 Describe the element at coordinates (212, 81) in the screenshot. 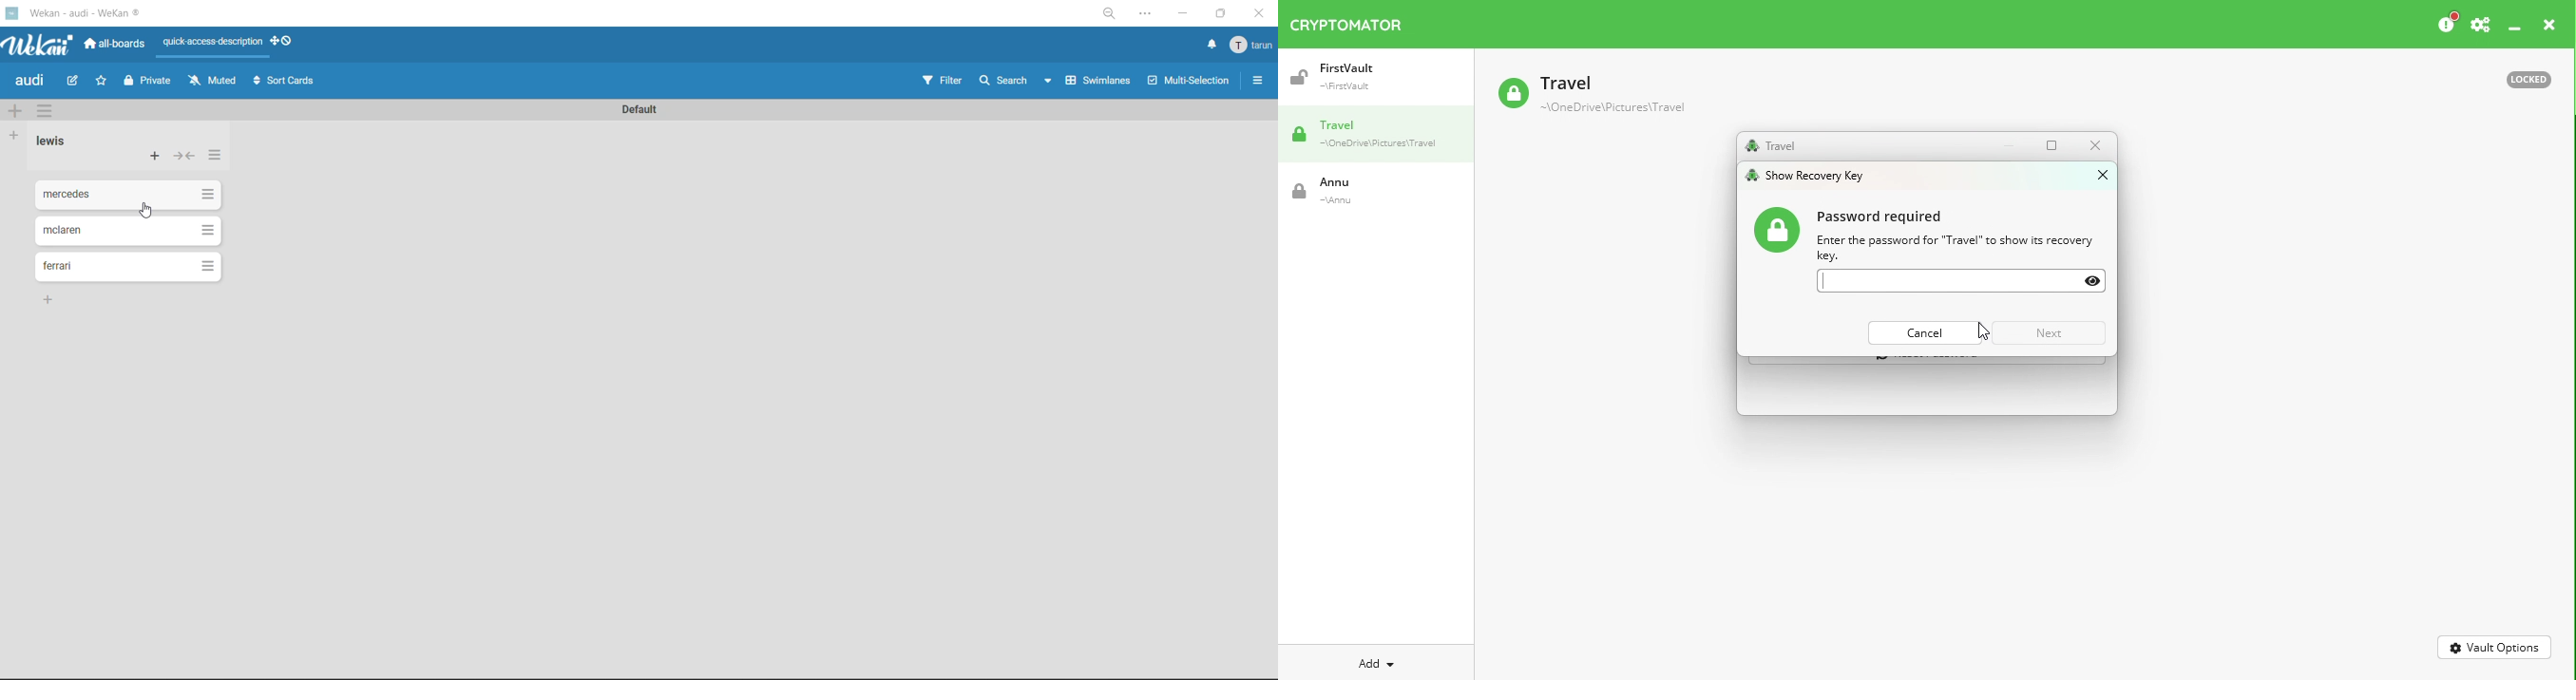

I see `muted` at that location.